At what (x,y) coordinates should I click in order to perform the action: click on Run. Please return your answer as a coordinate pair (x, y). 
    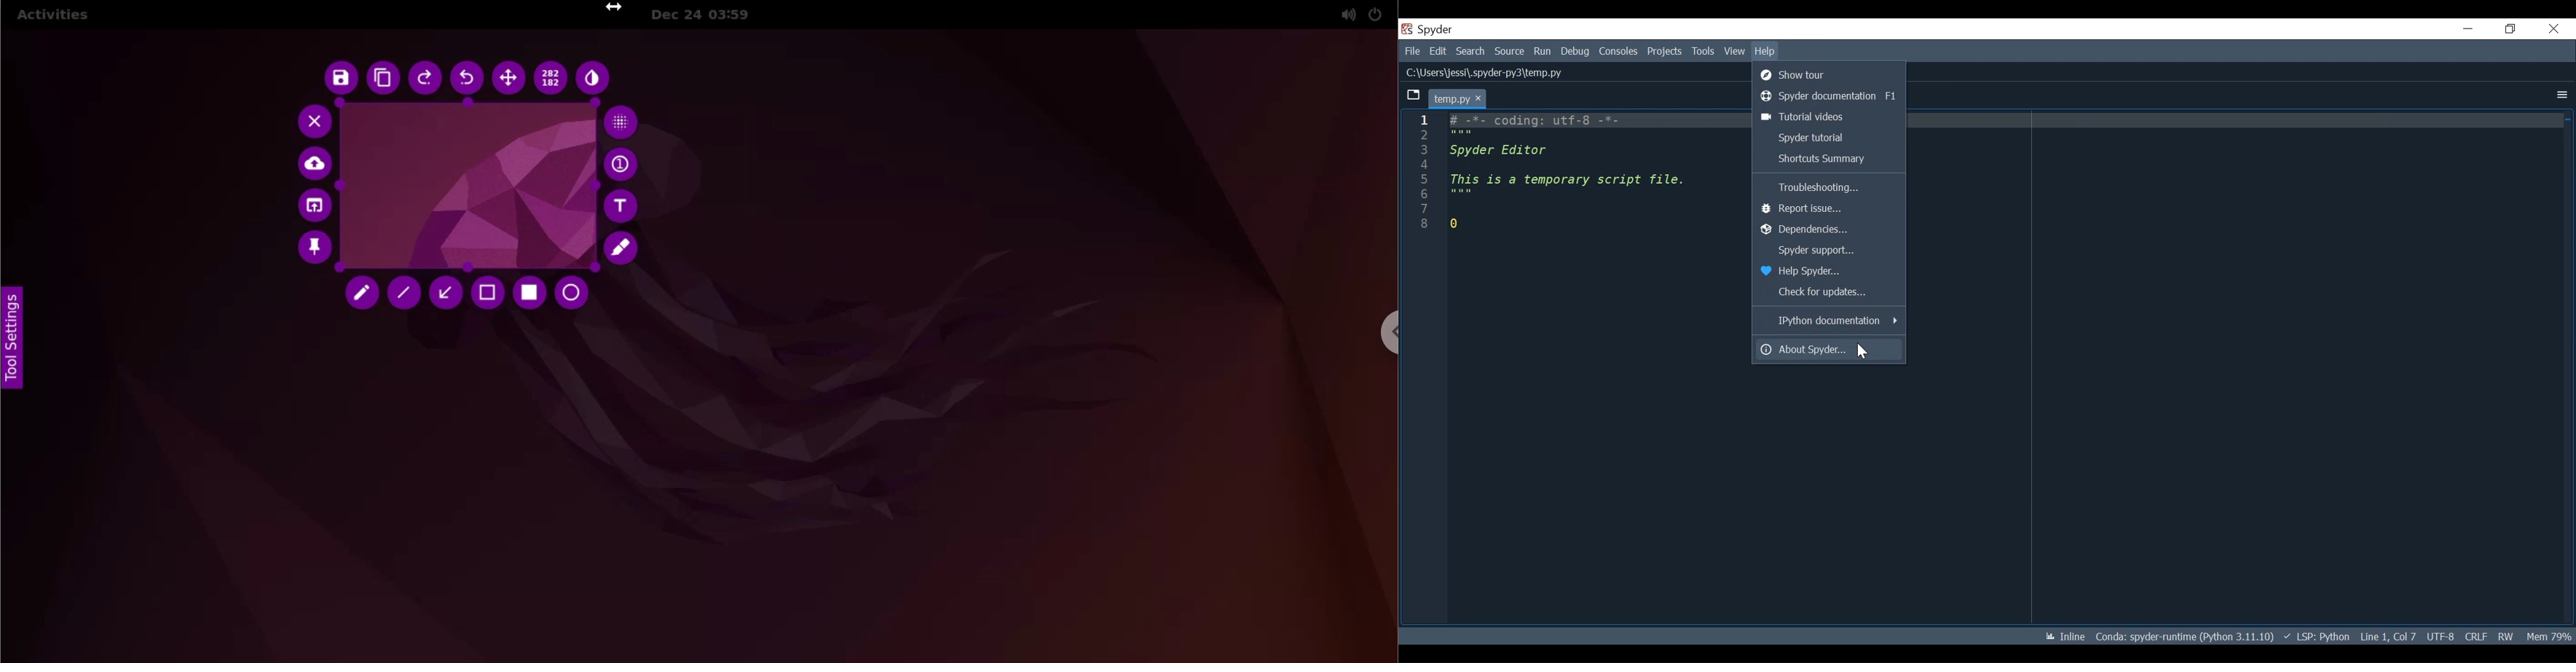
    Looking at the image, I should click on (1543, 52).